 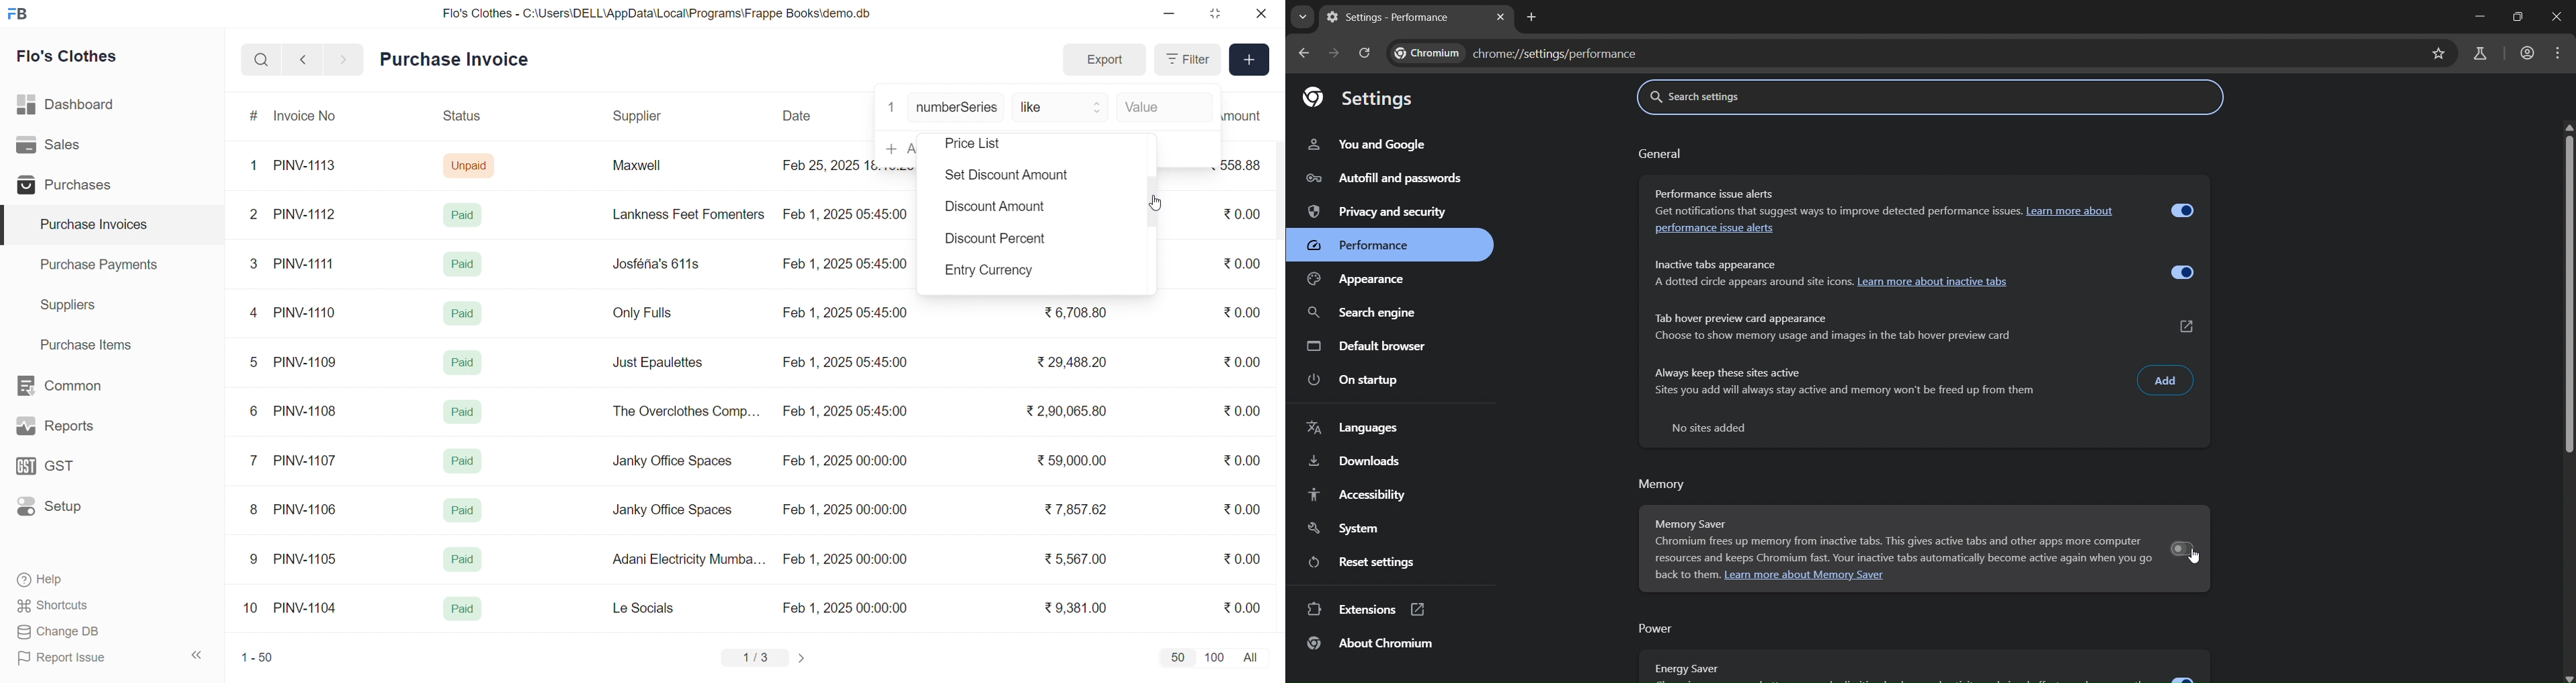 What do you see at coordinates (70, 511) in the screenshot?
I see `Setup` at bounding box center [70, 511].